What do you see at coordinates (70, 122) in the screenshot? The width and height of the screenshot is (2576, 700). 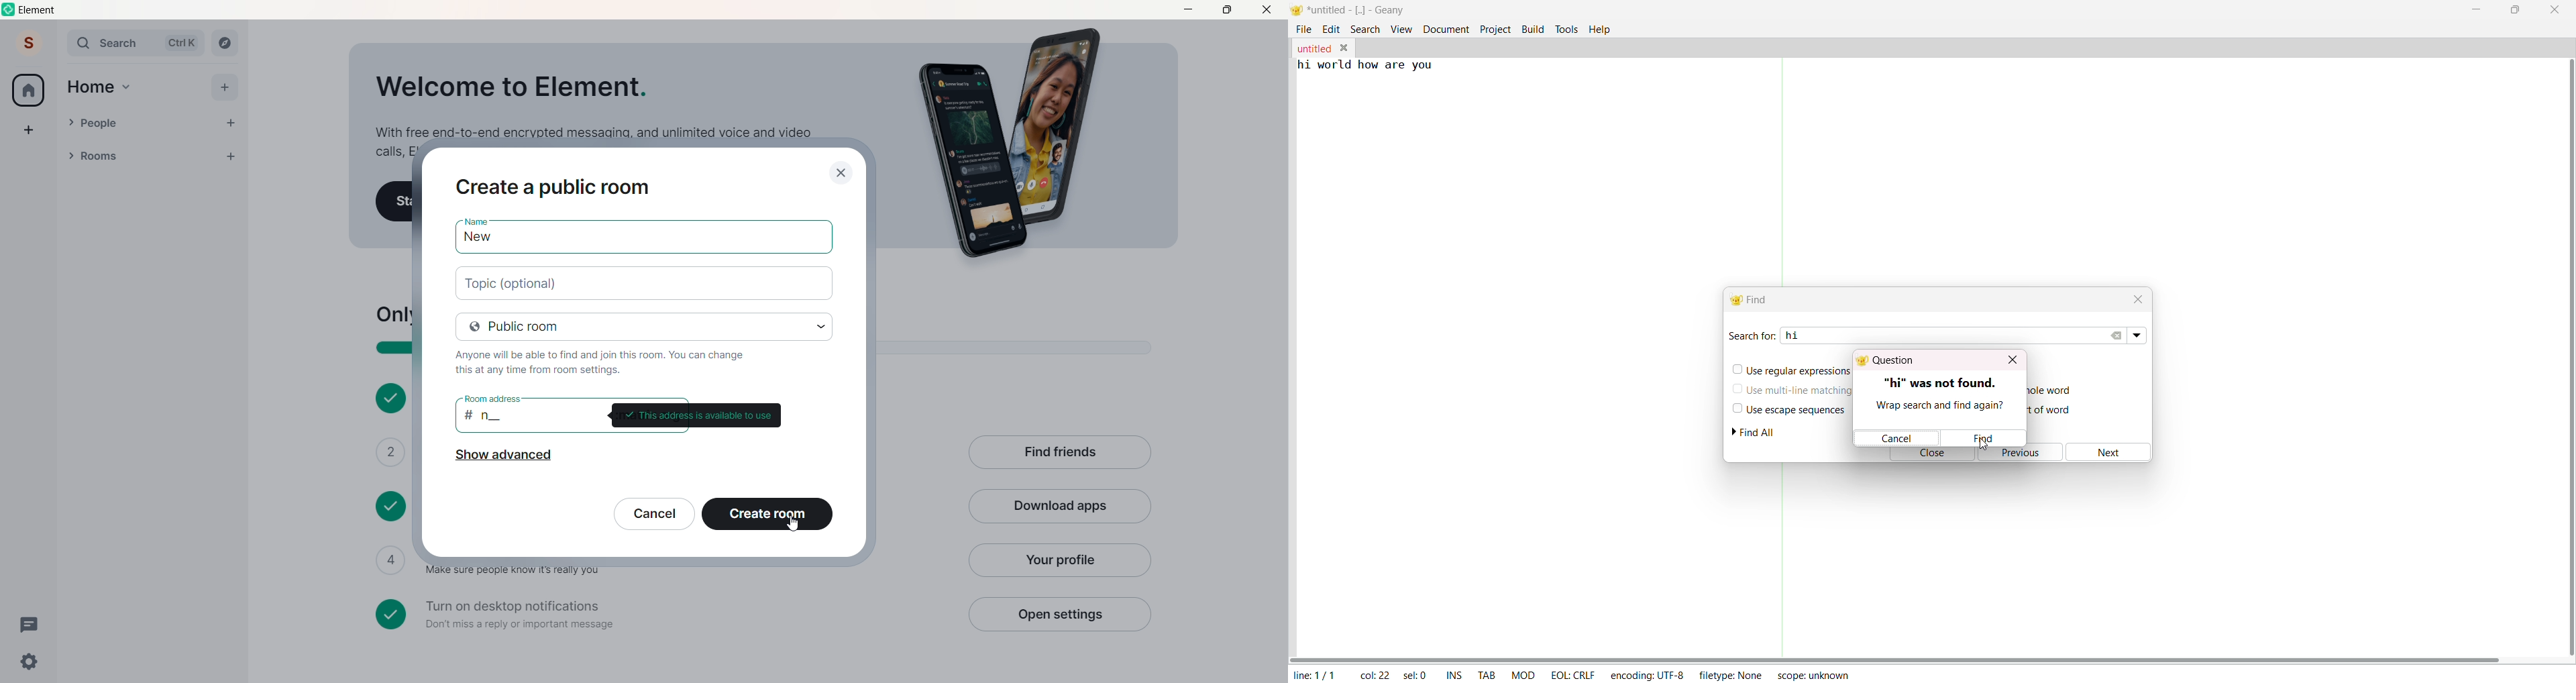 I see `people Drop down` at bounding box center [70, 122].